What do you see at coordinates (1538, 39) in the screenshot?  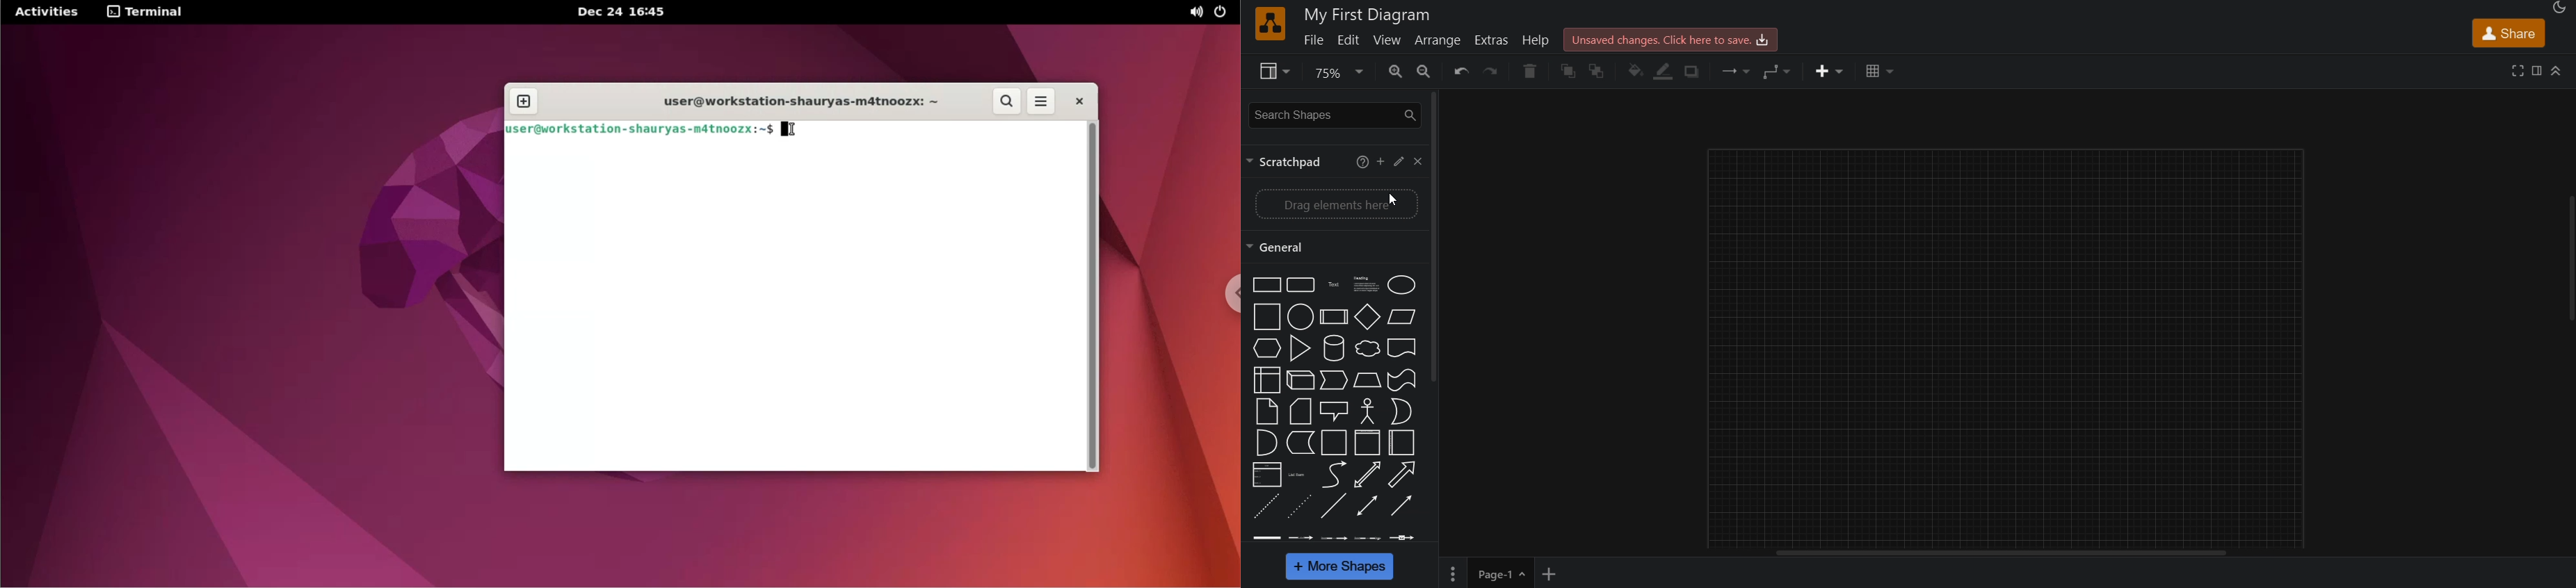 I see `help` at bounding box center [1538, 39].